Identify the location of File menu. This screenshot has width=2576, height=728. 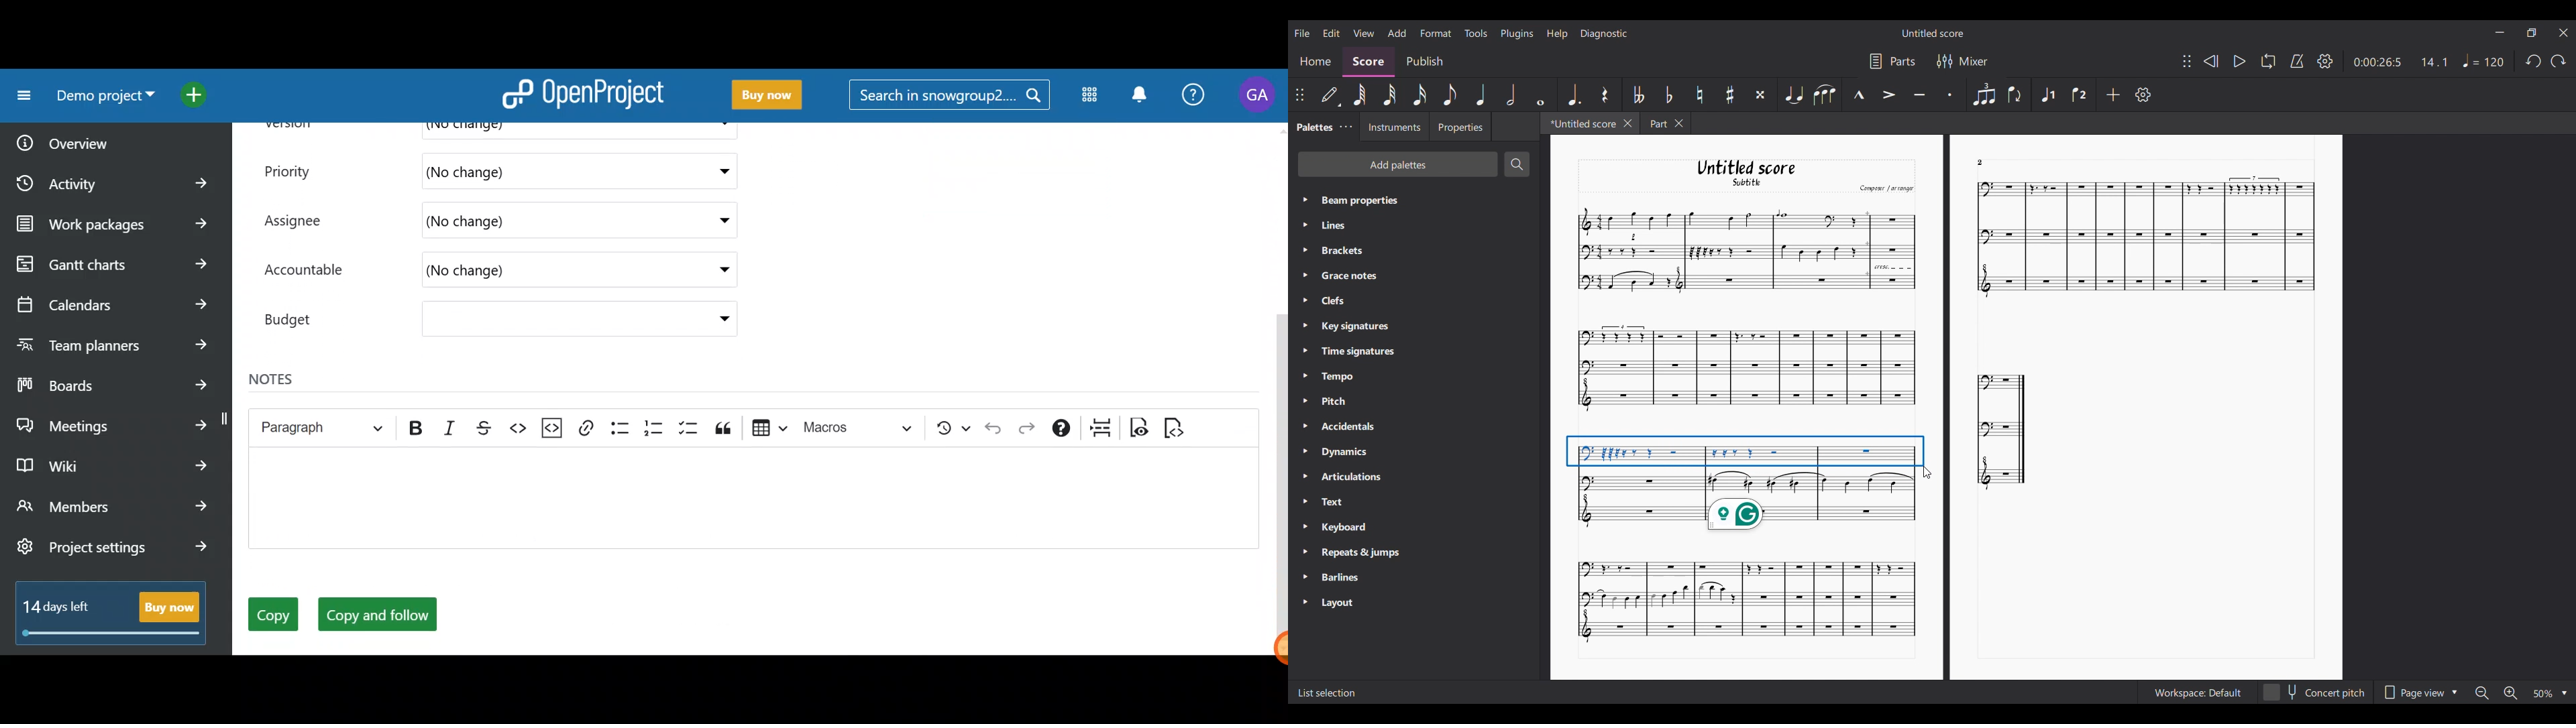
(1303, 33).